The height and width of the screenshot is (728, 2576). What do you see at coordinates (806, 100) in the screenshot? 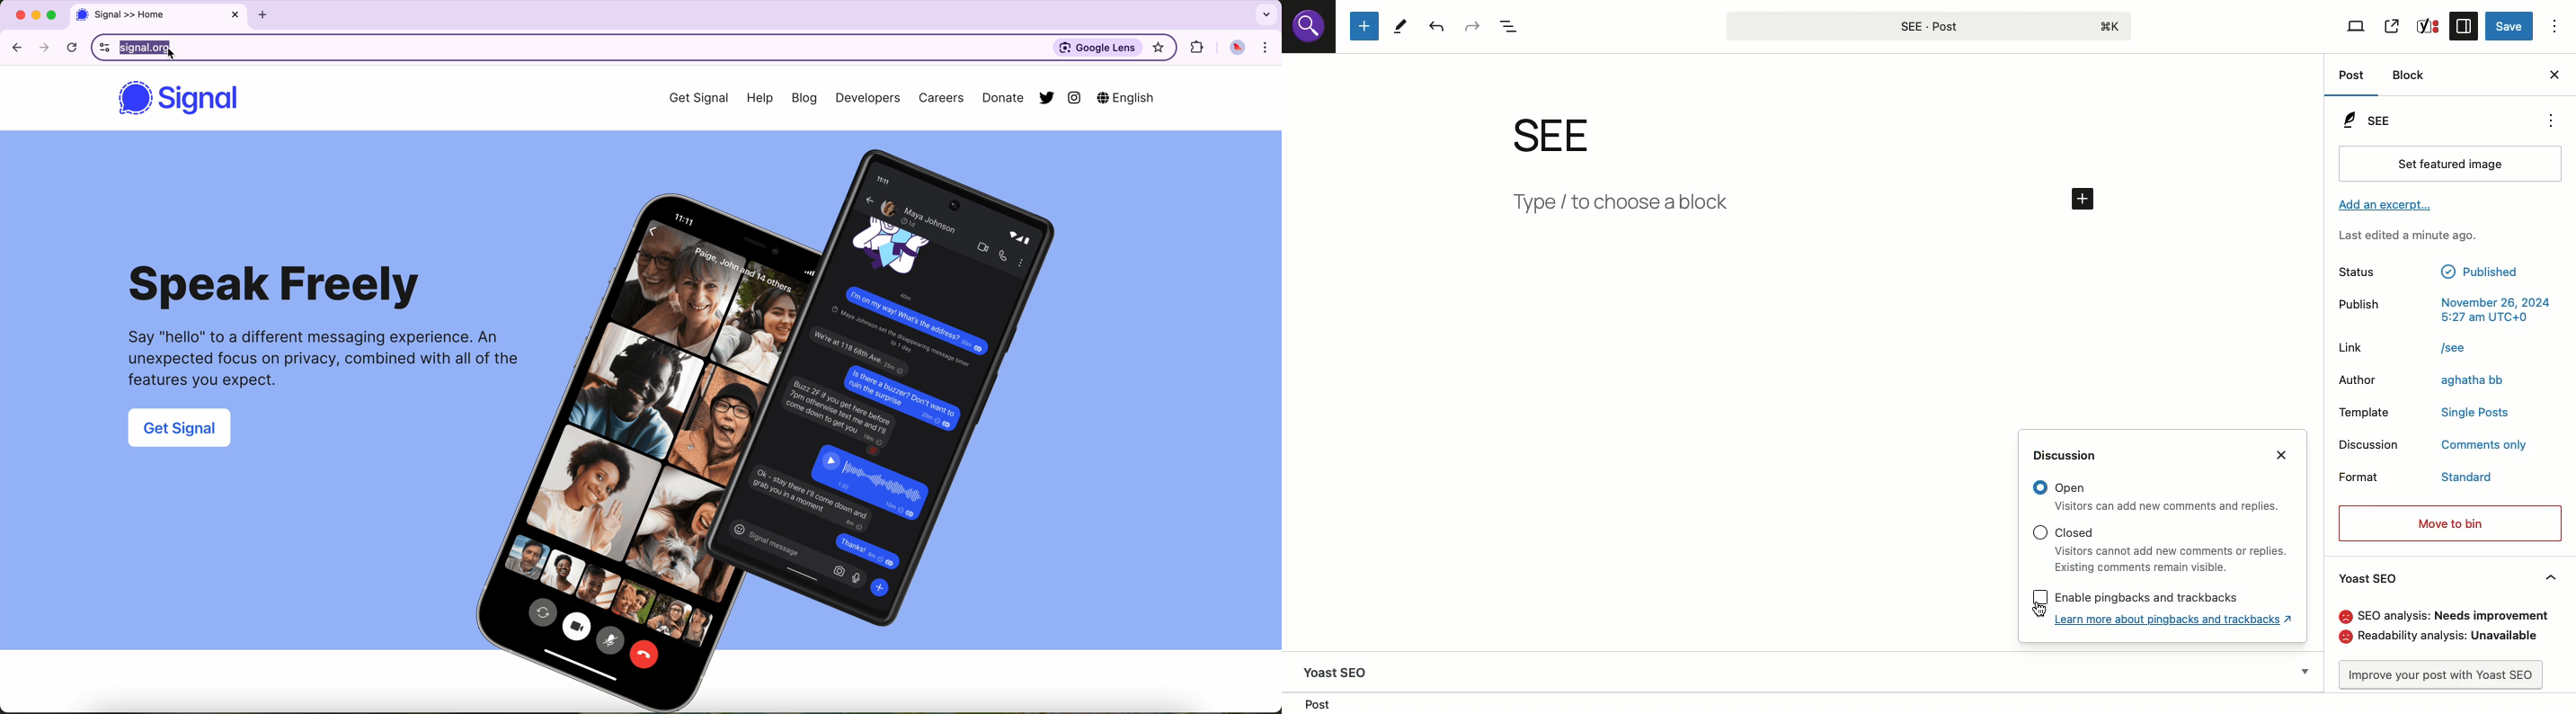
I see `Blog` at bounding box center [806, 100].